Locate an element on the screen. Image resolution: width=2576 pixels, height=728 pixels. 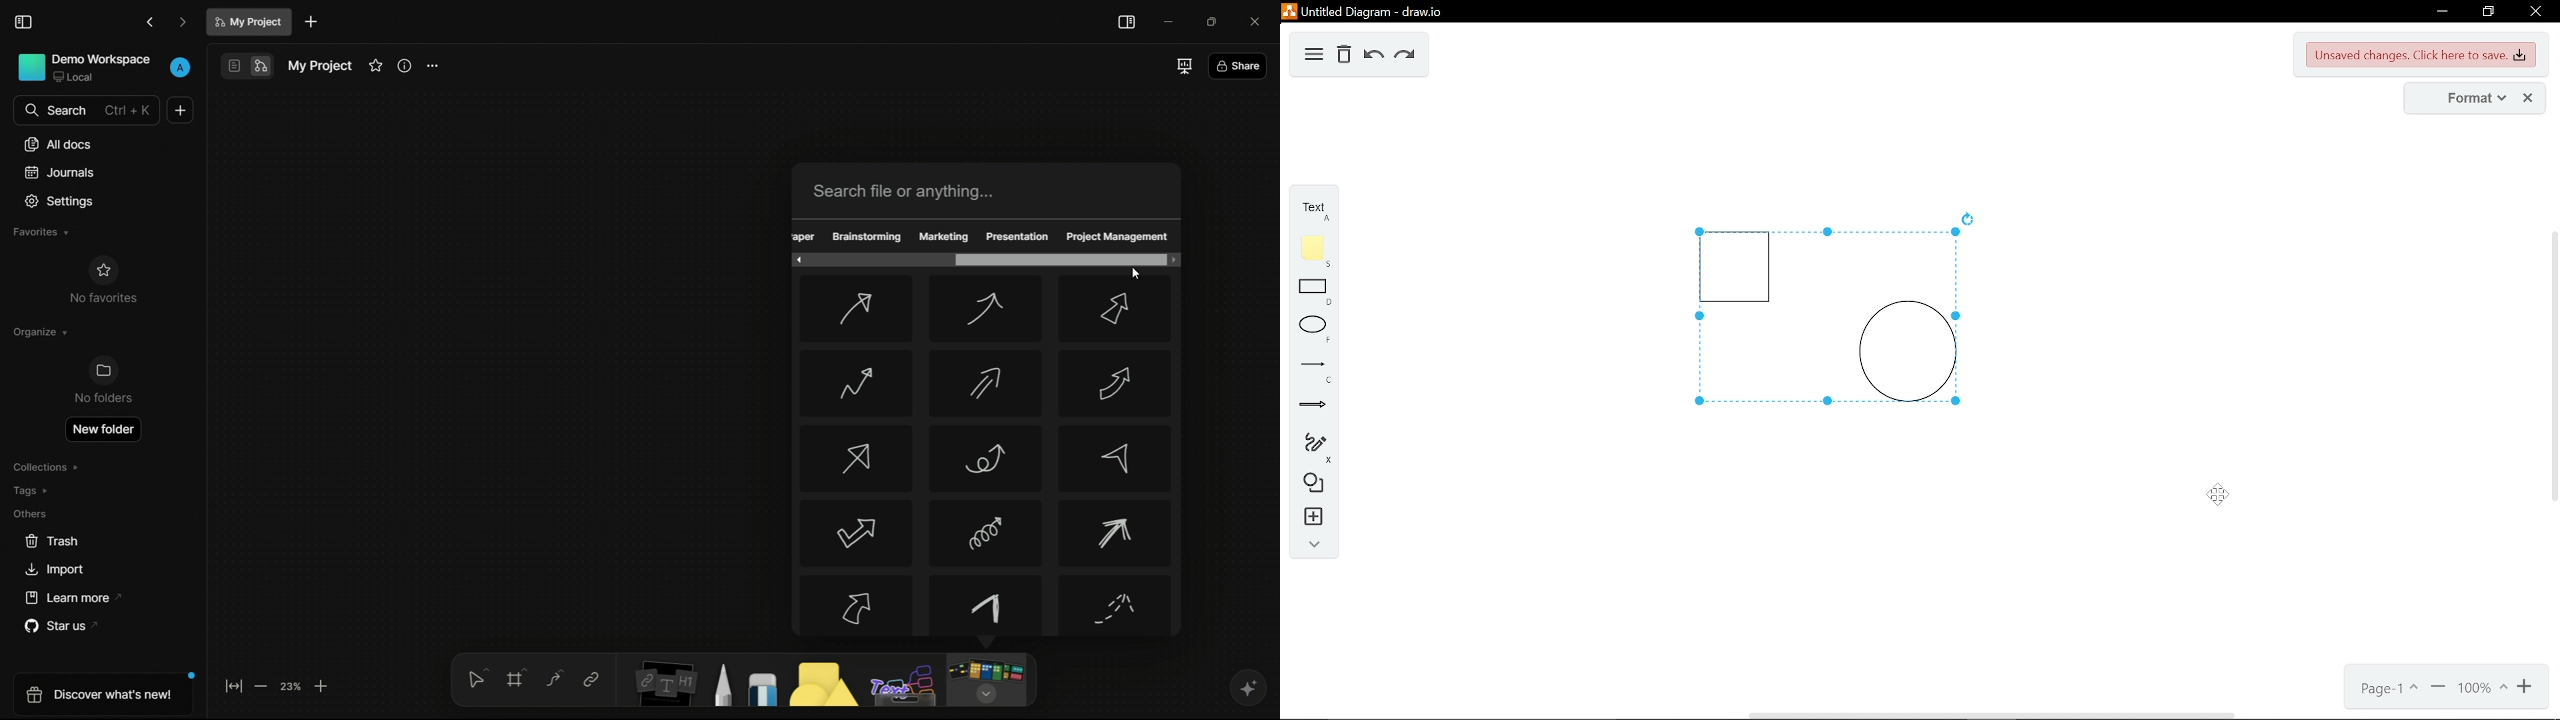
close is located at coordinates (2534, 11).